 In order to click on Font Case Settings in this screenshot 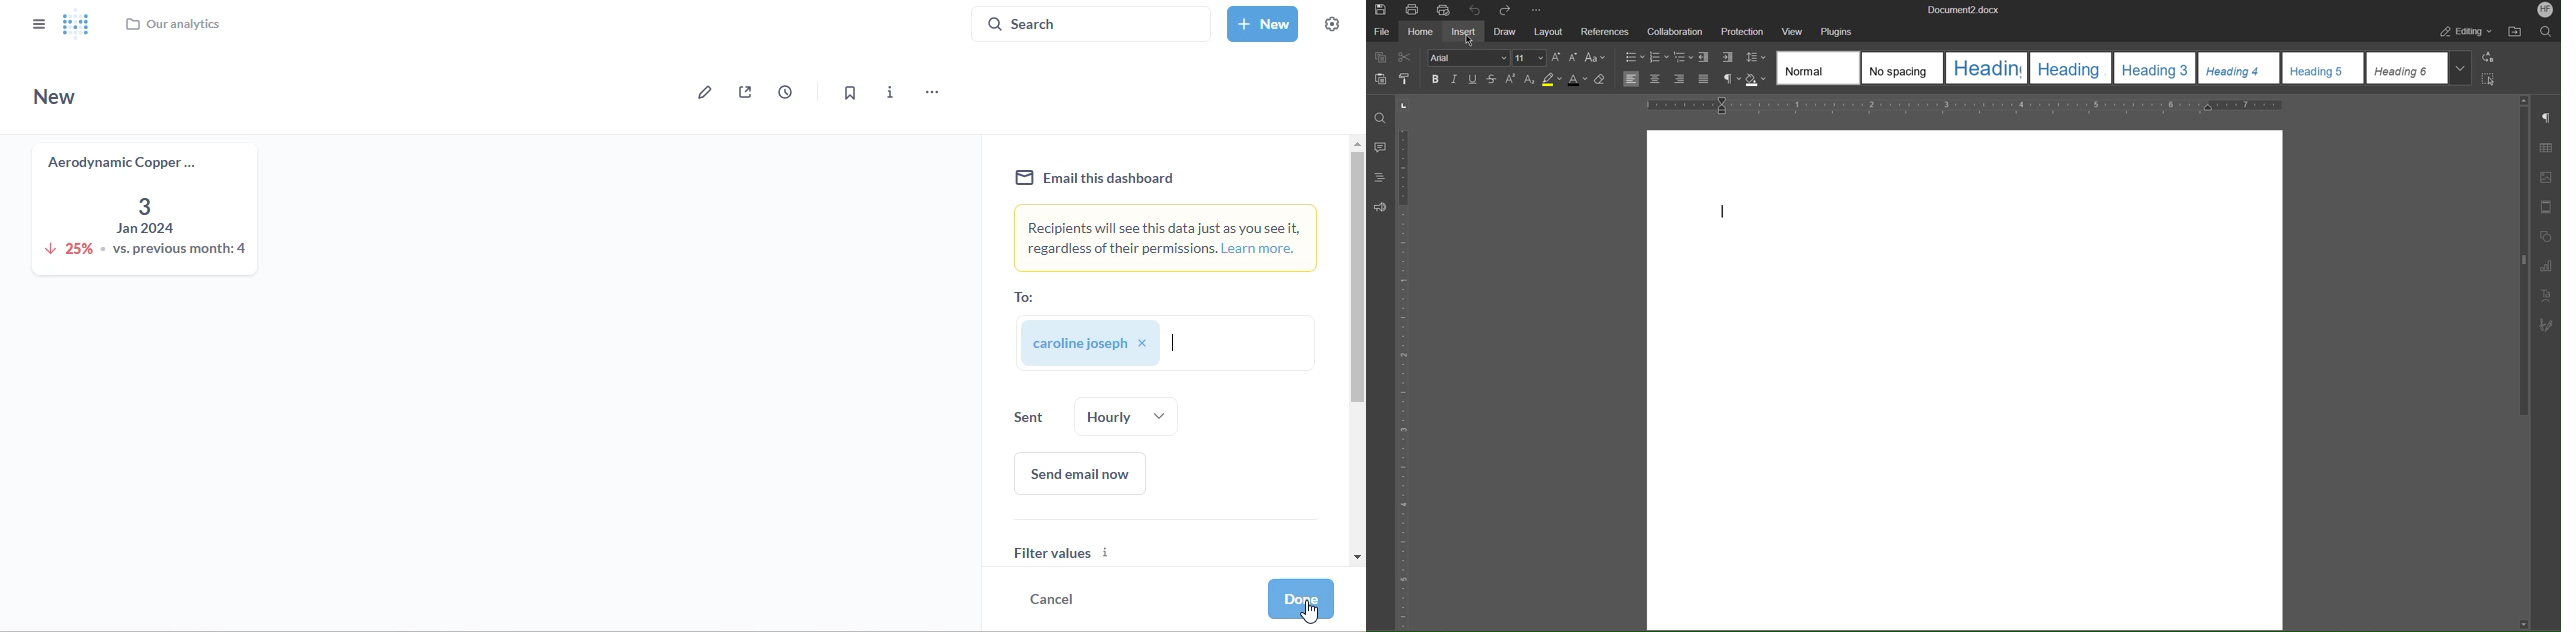, I will do `click(1595, 57)`.